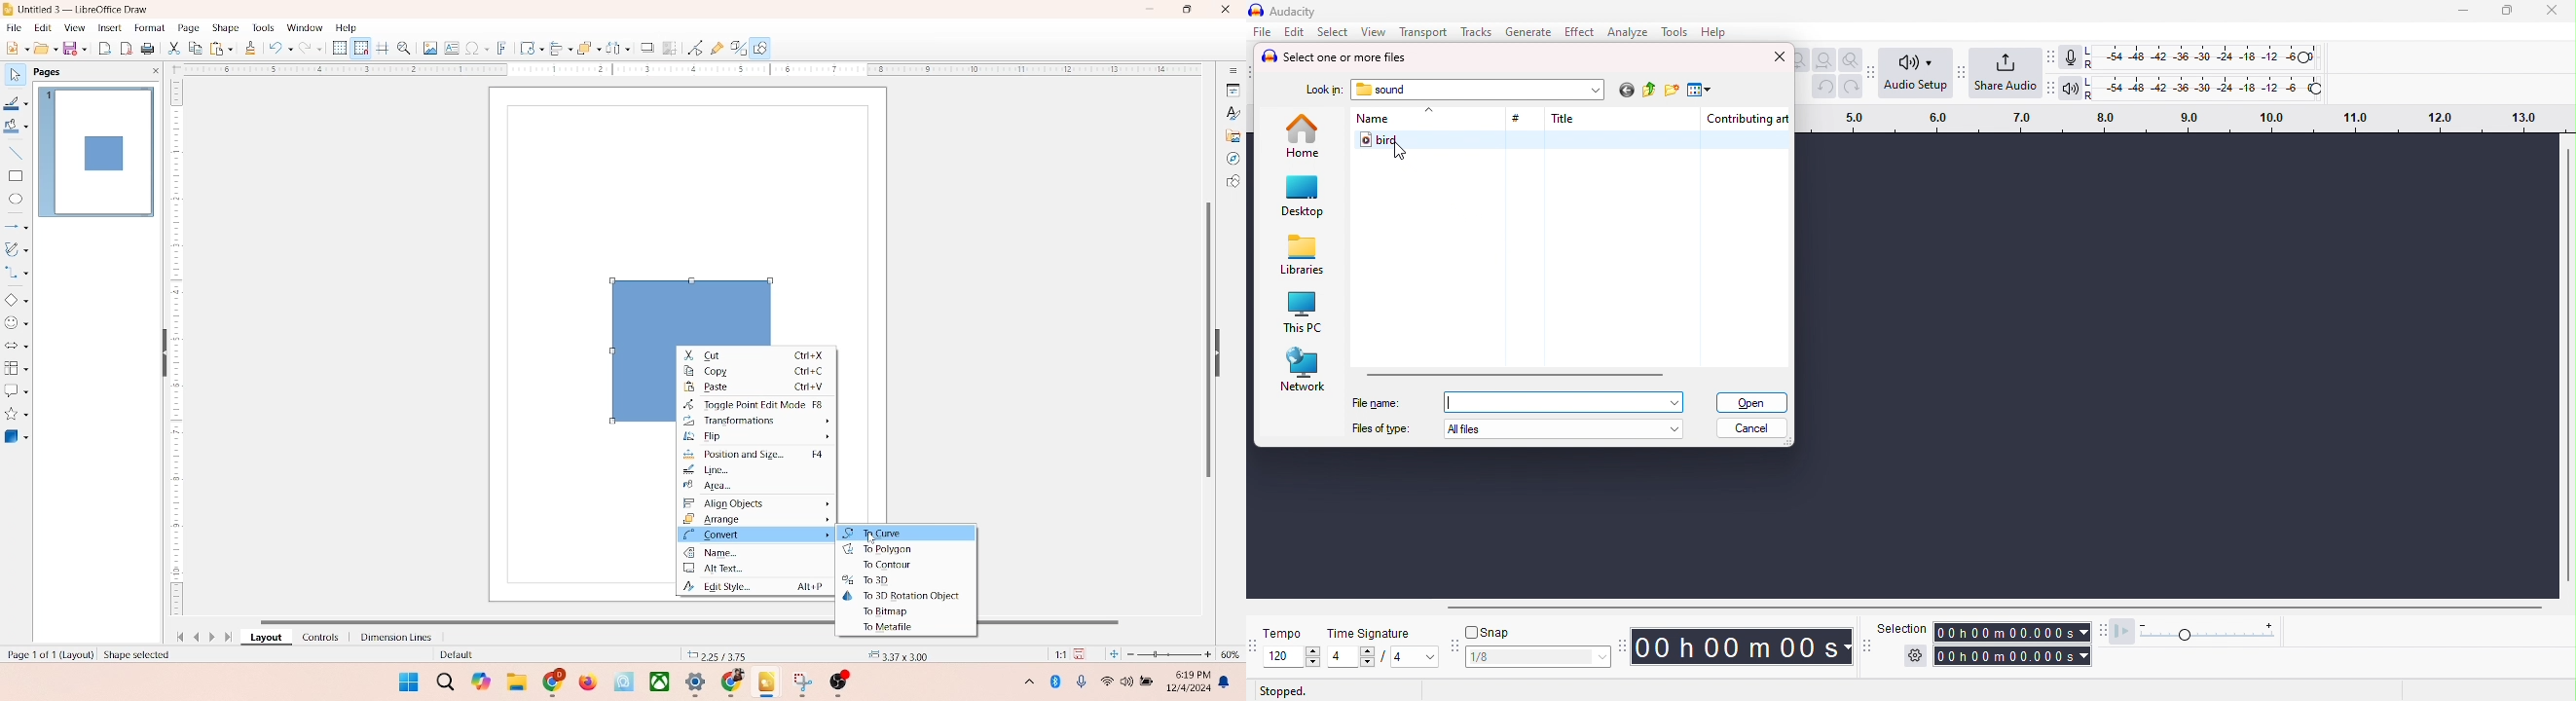  Describe the element at coordinates (41, 28) in the screenshot. I see `edit` at that location.